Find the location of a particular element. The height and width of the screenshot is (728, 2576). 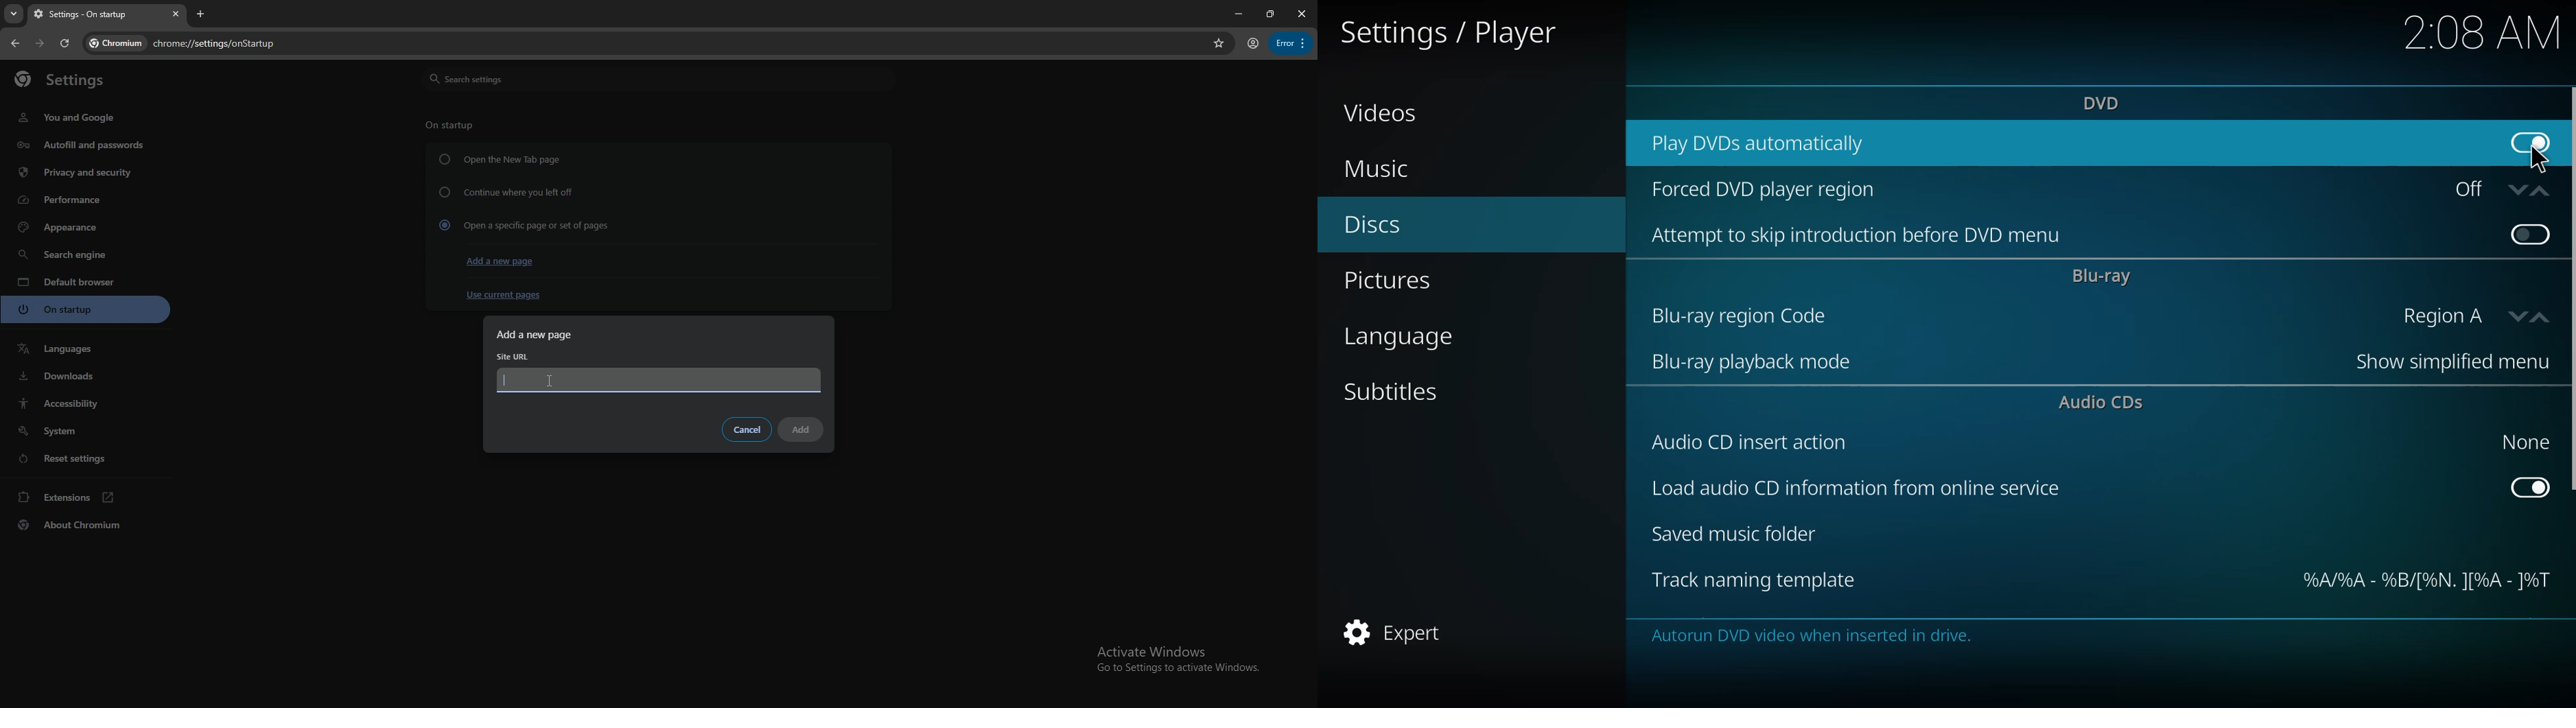

mouse cursor is located at coordinates (550, 384).